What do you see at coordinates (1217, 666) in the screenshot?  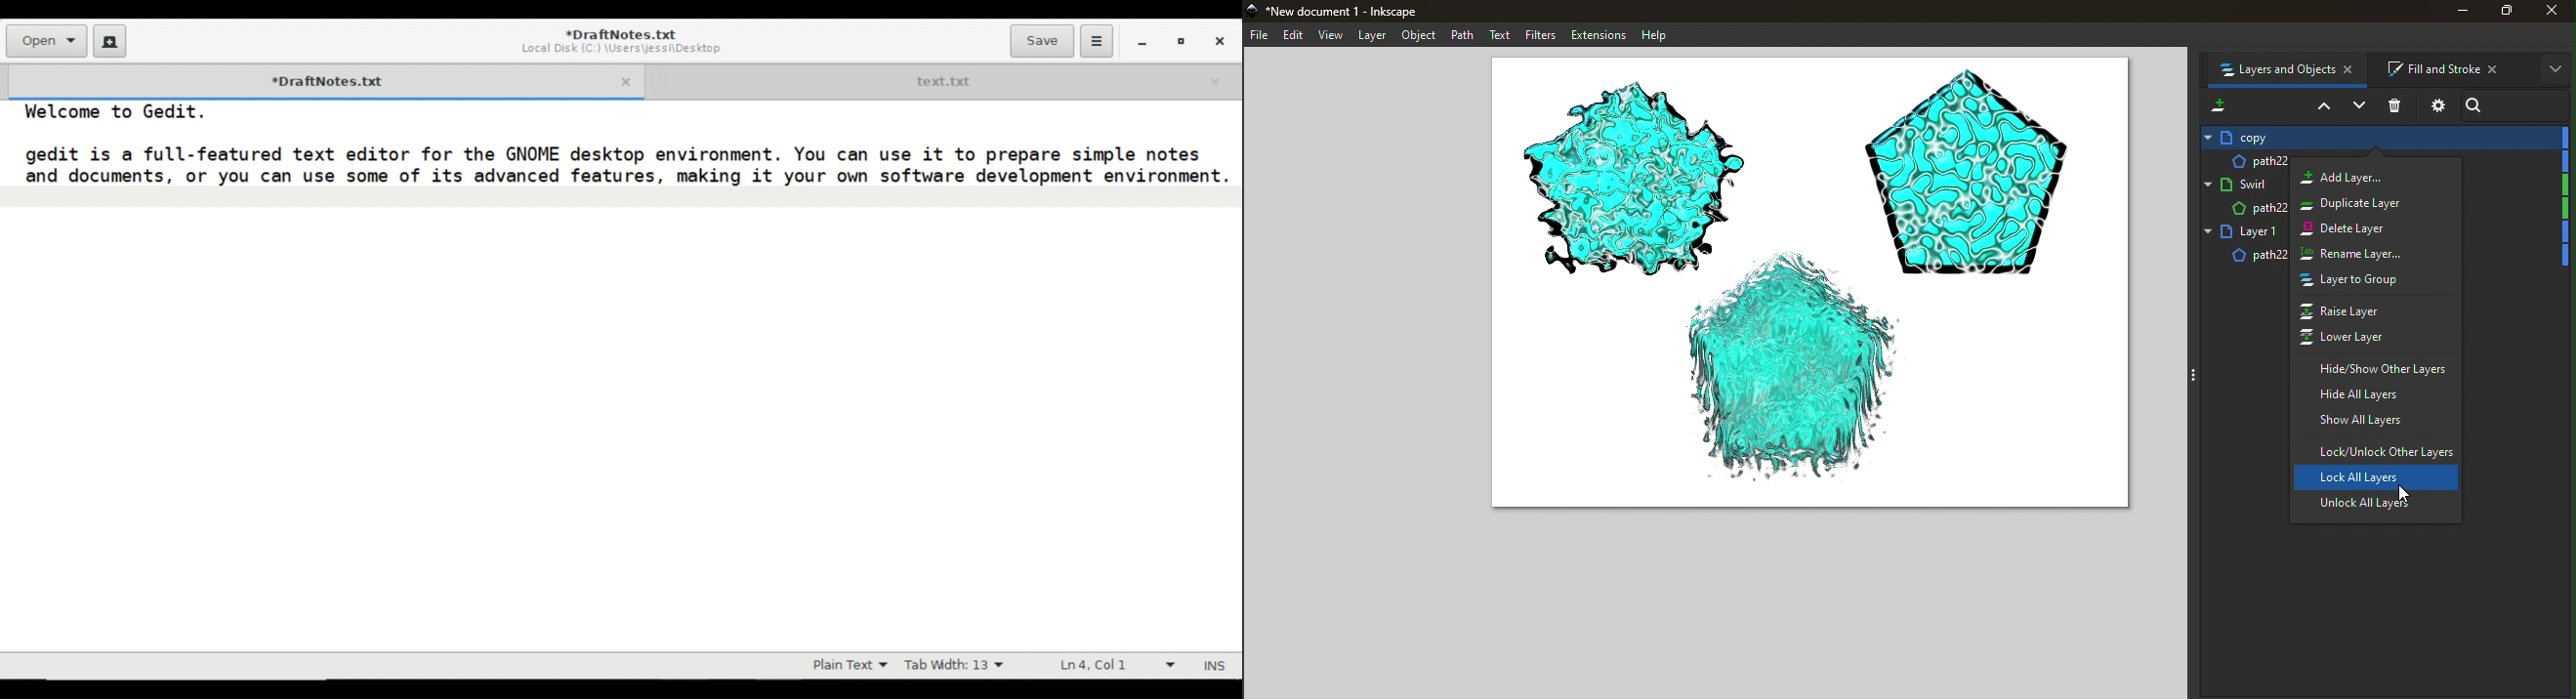 I see `Insert Mode` at bounding box center [1217, 666].